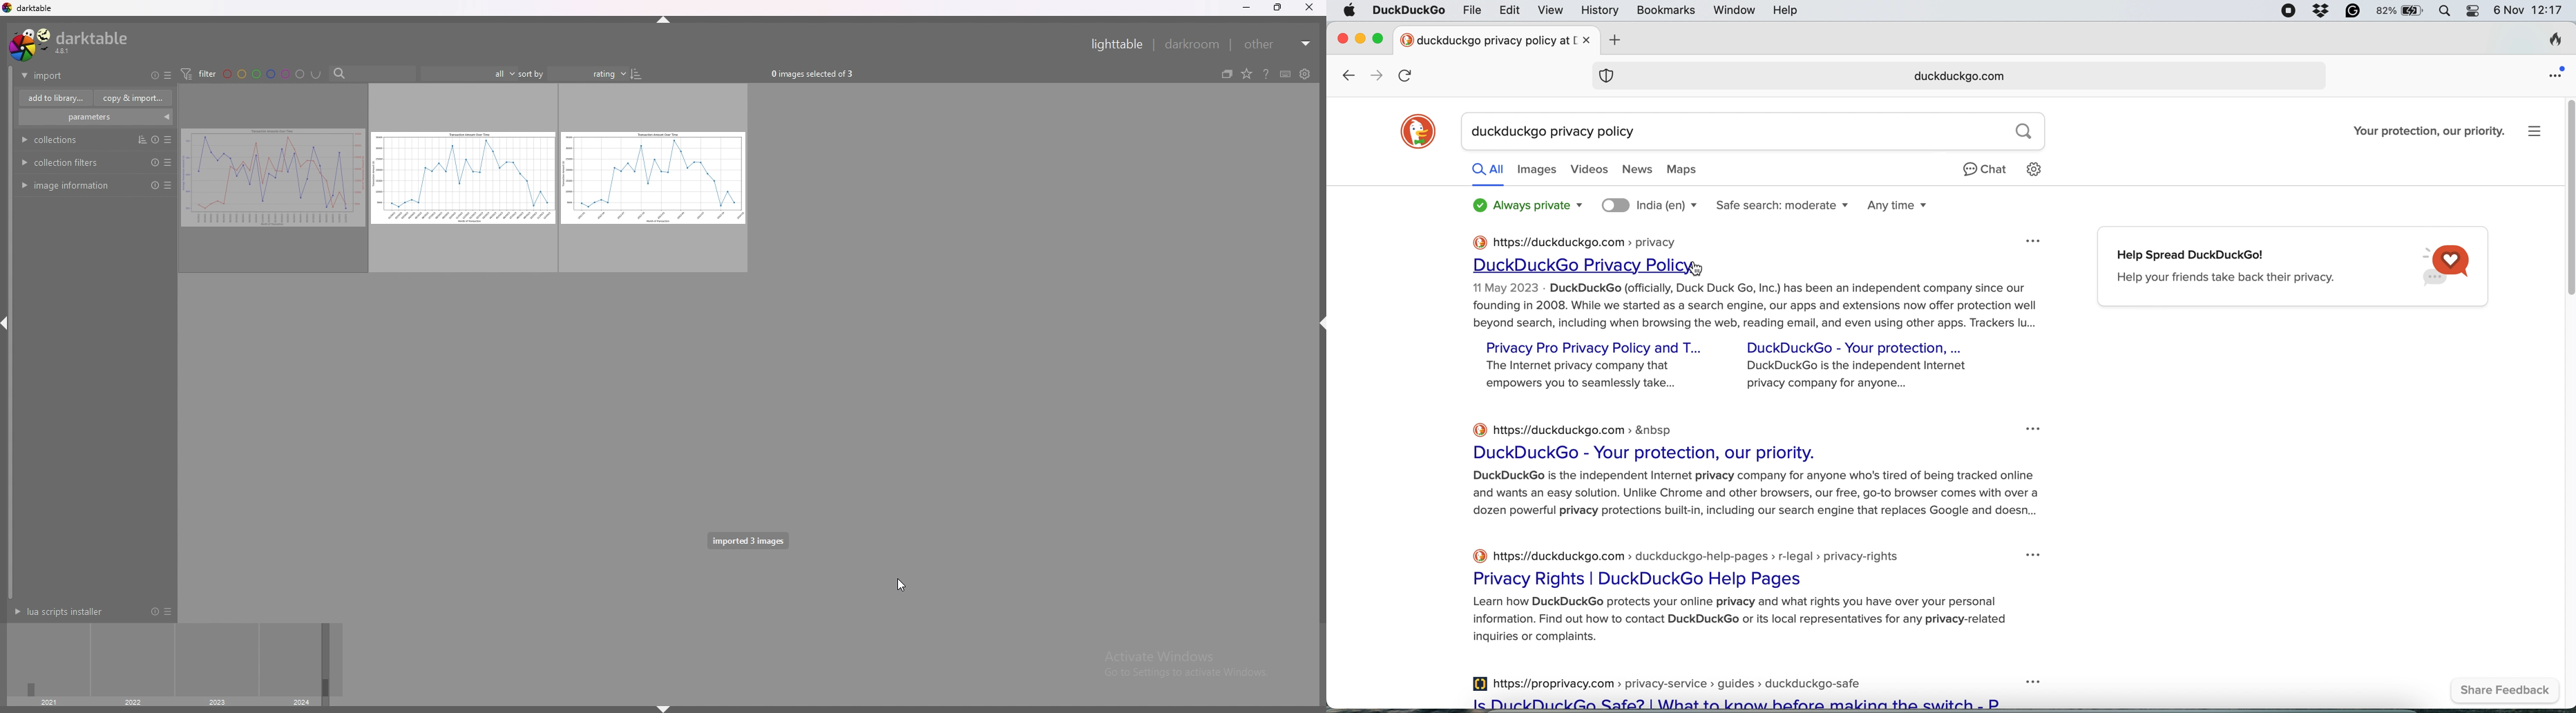 The height and width of the screenshot is (728, 2576). Describe the element at coordinates (1286, 75) in the screenshot. I see `keyboard shortcuts` at that location.